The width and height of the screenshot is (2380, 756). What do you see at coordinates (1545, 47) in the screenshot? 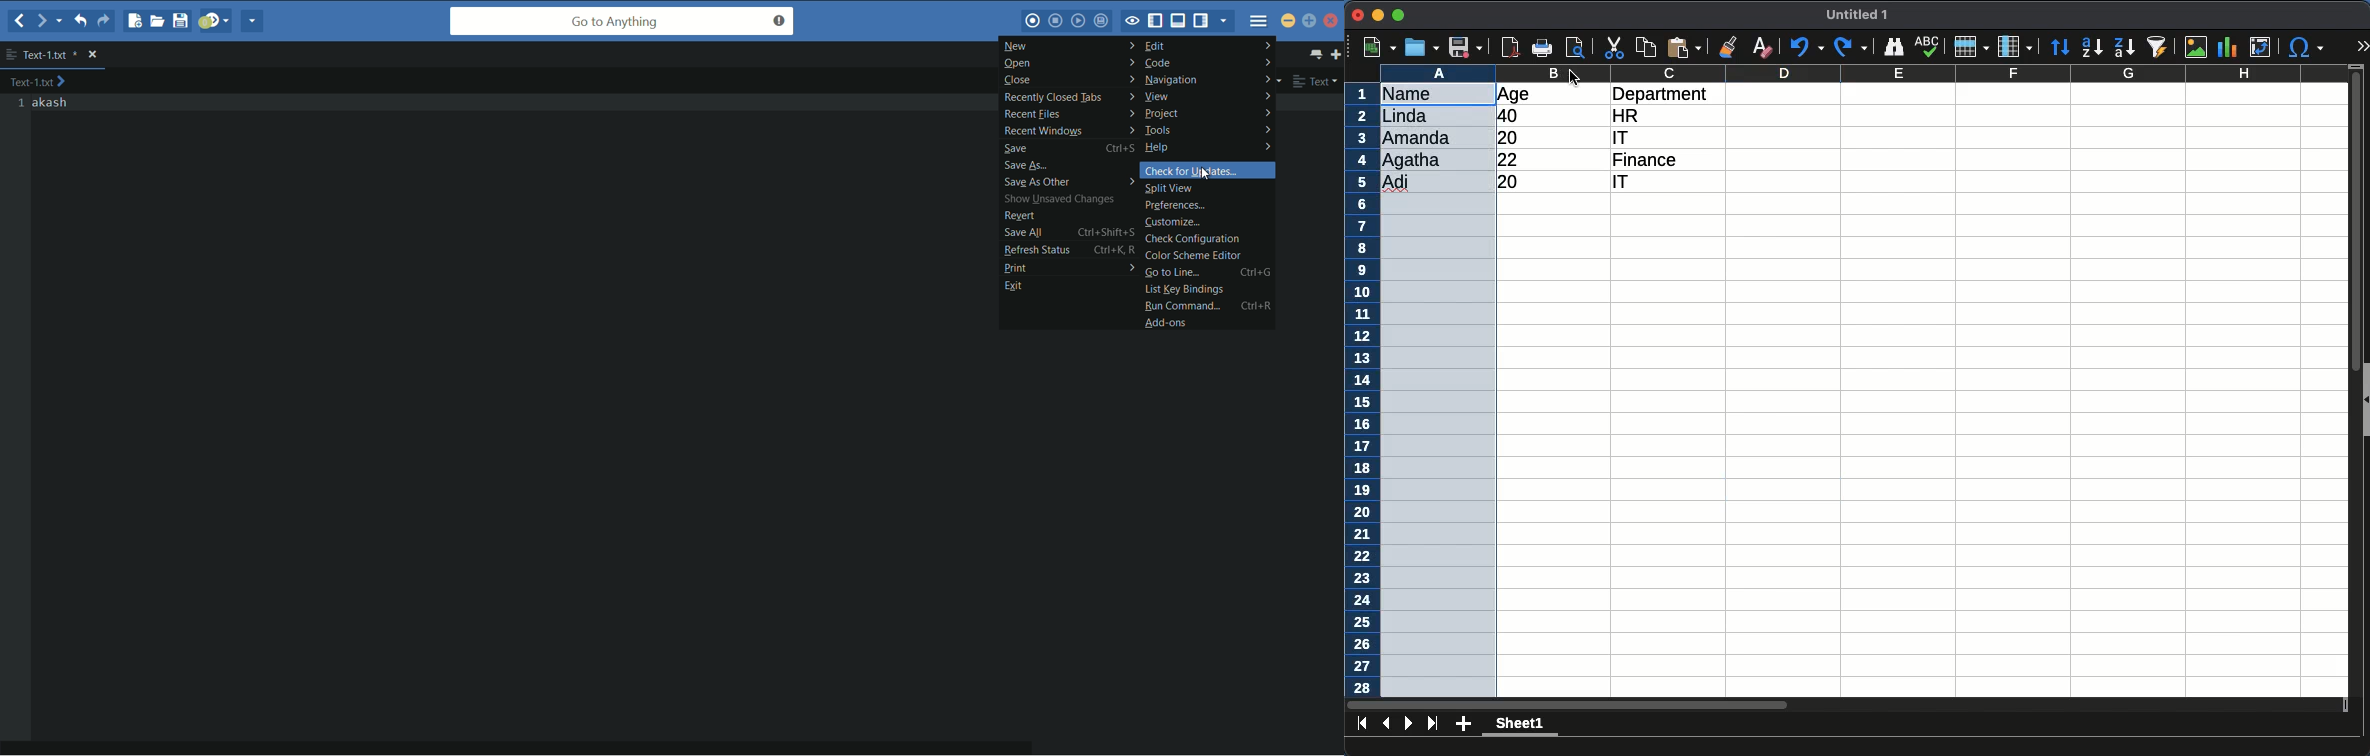
I see `print` at bounding box center [1545, 47].